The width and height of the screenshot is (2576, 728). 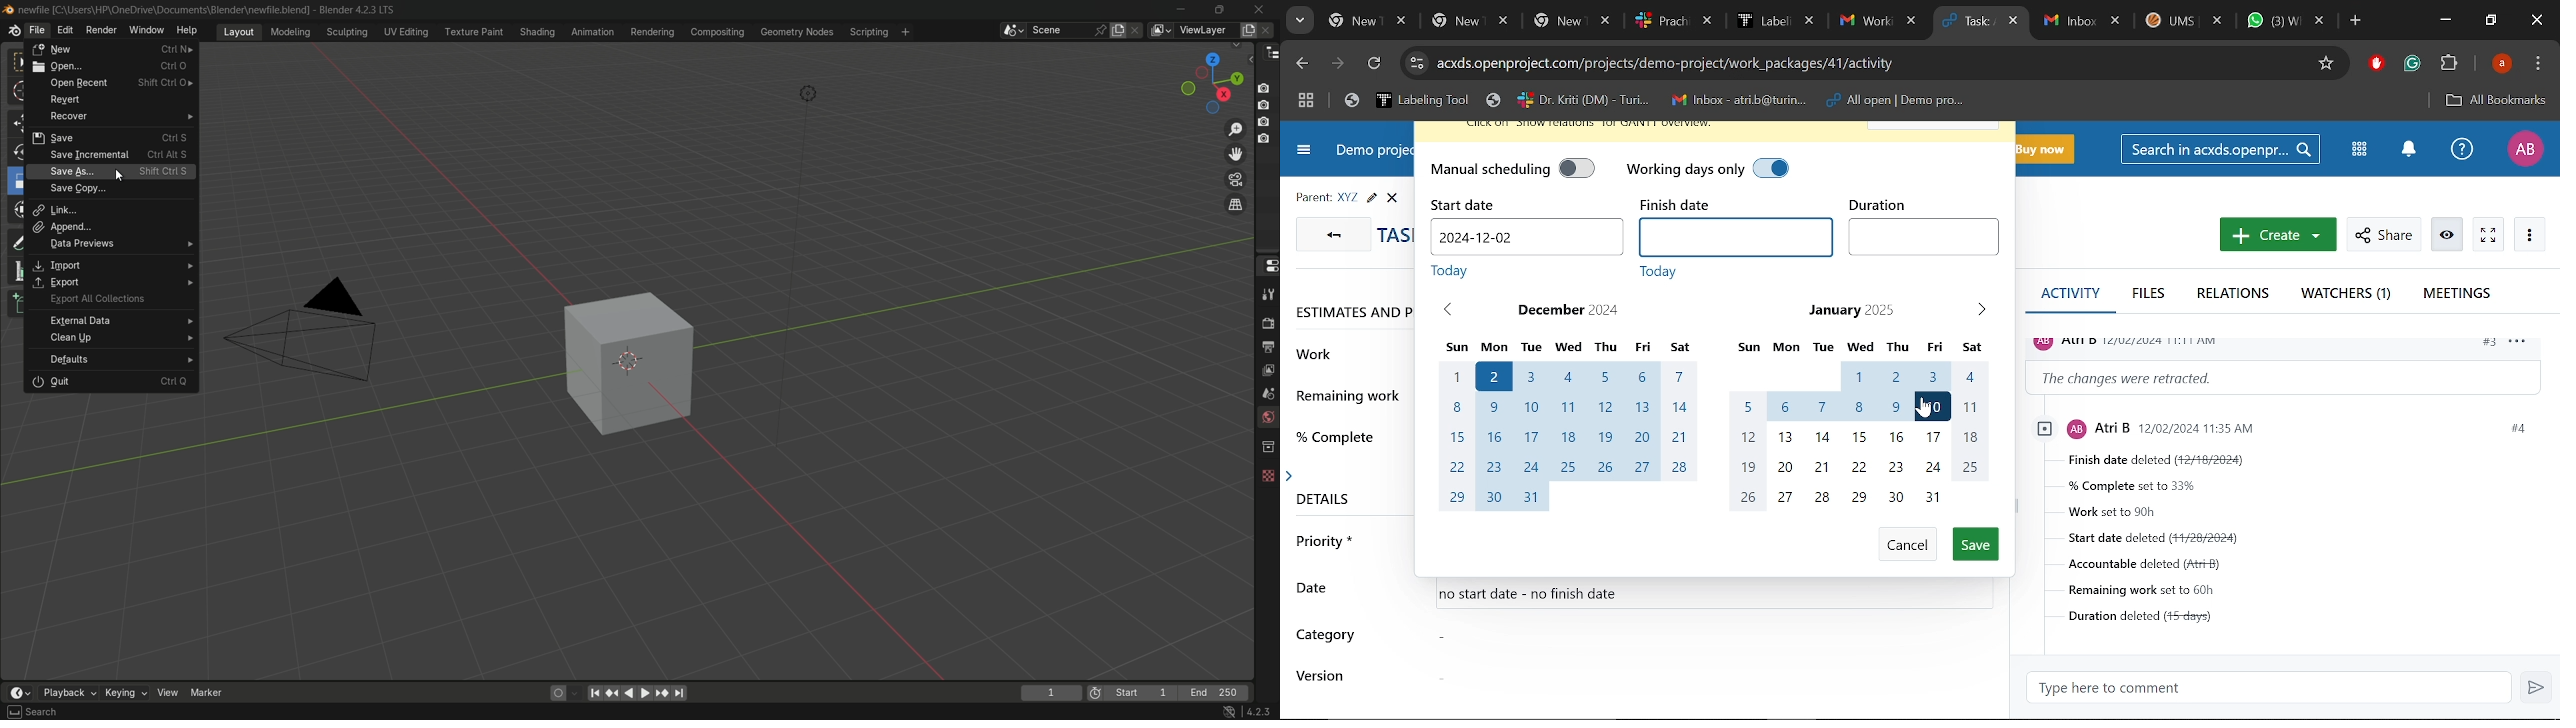 I want to click on today, so click(x=1661, y=269).